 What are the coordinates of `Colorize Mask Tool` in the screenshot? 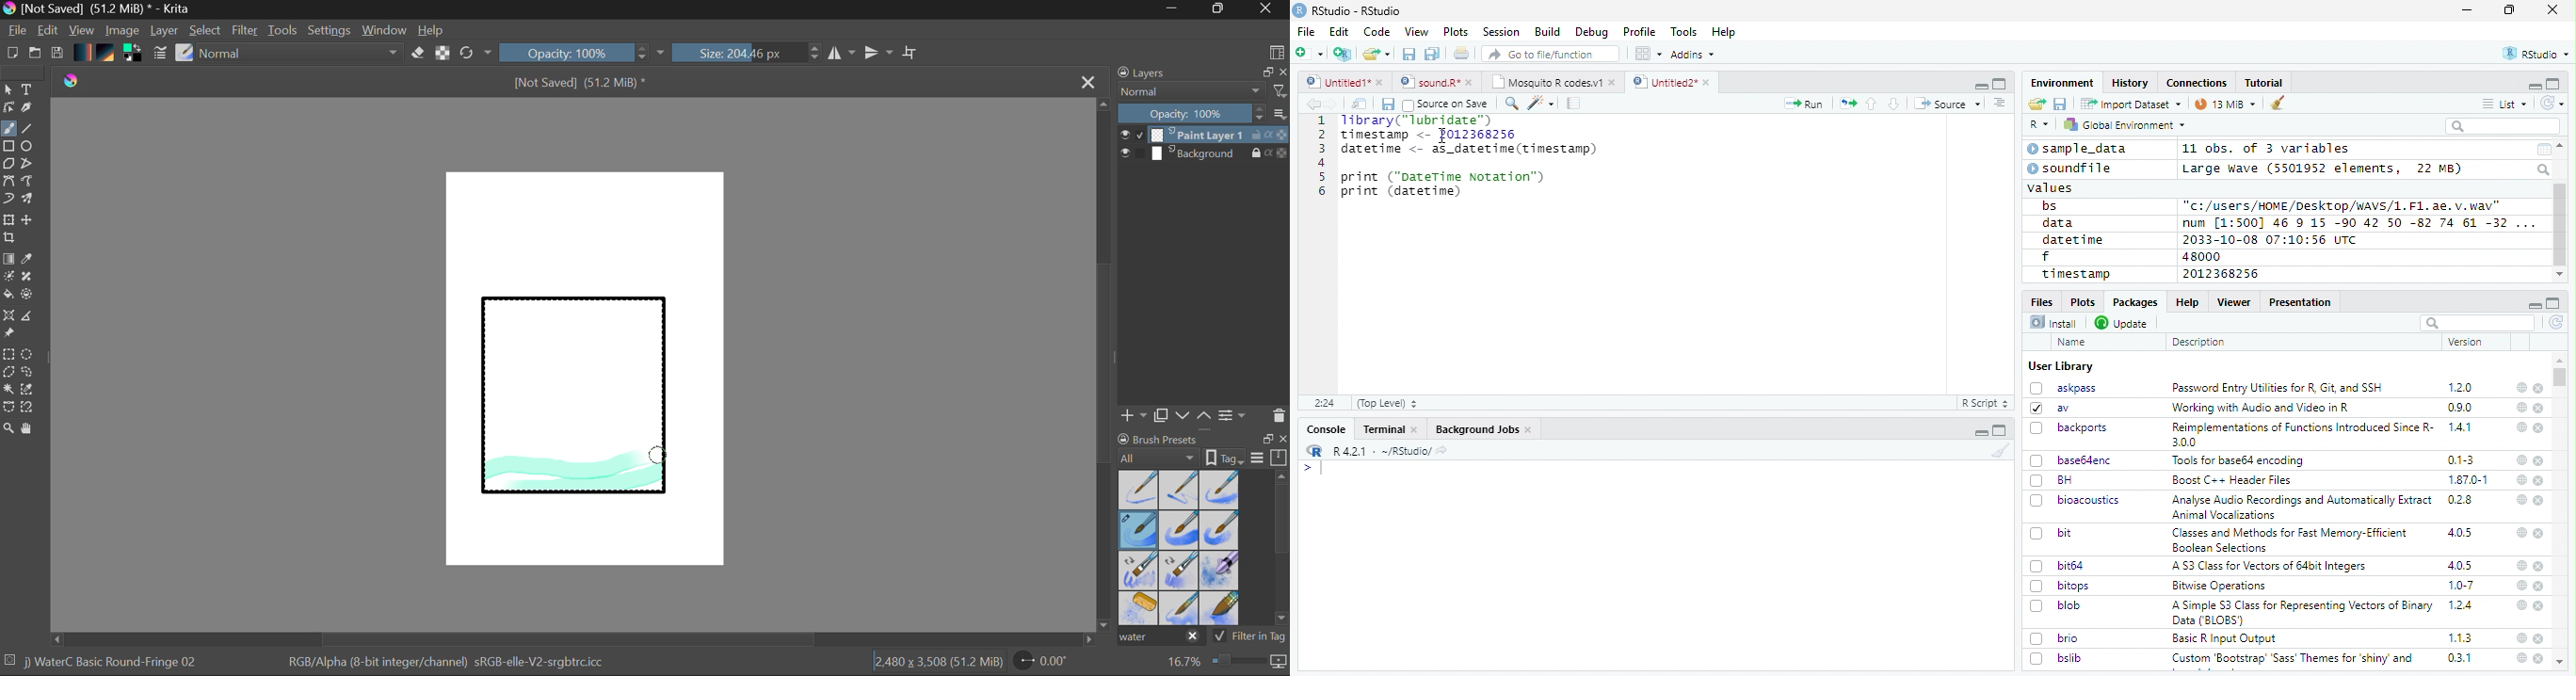 It's located at (9, 278).